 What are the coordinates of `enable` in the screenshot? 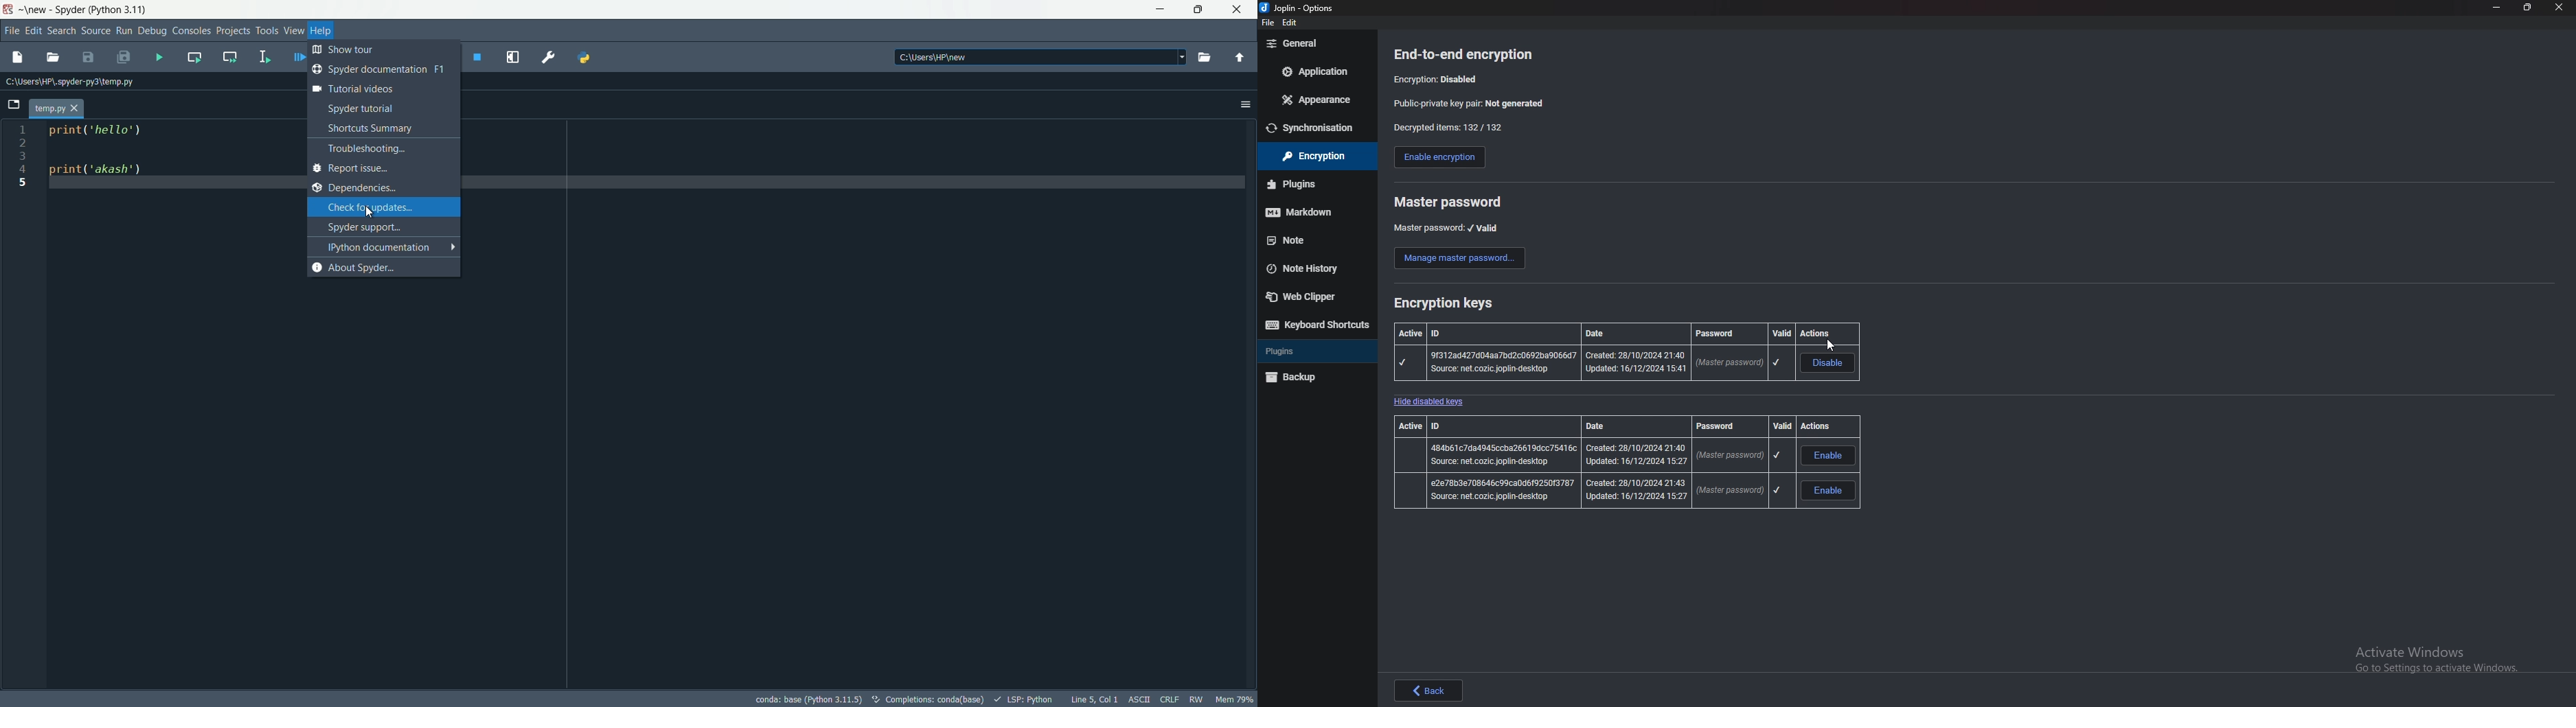 It's located at (1827, 454).